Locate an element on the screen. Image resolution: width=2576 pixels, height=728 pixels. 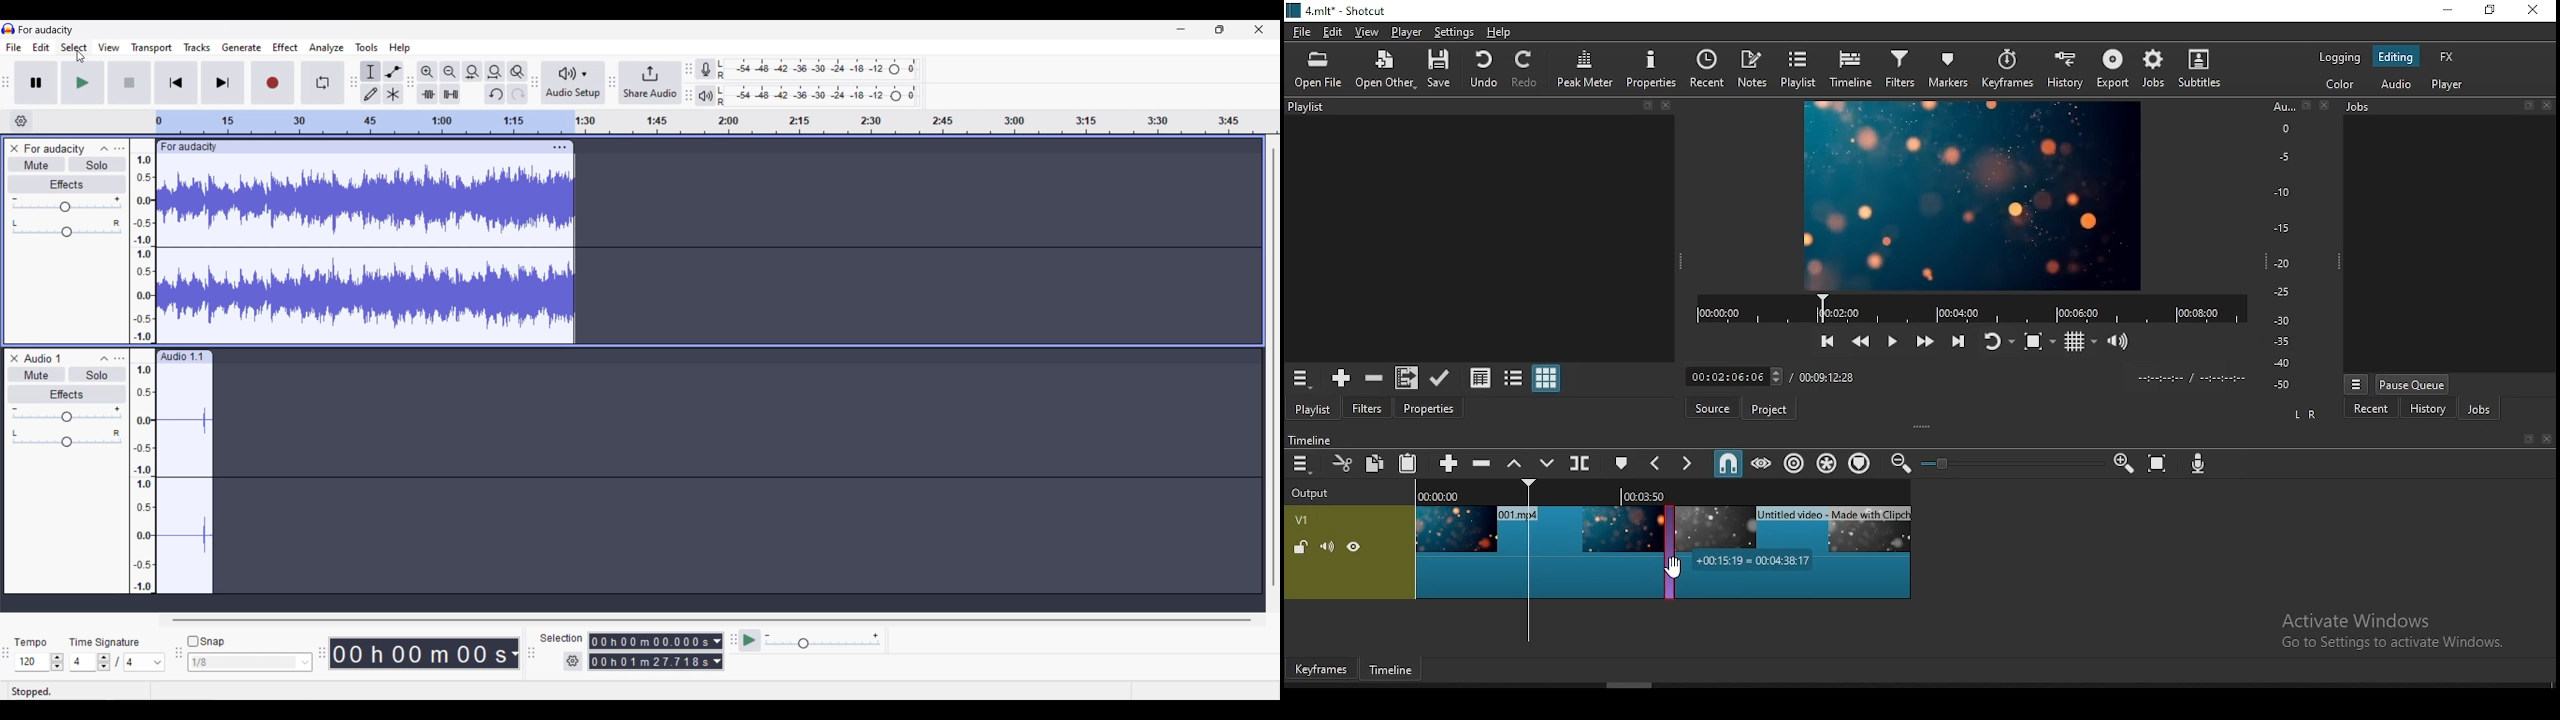
color is located at coordinates (2339, 86).